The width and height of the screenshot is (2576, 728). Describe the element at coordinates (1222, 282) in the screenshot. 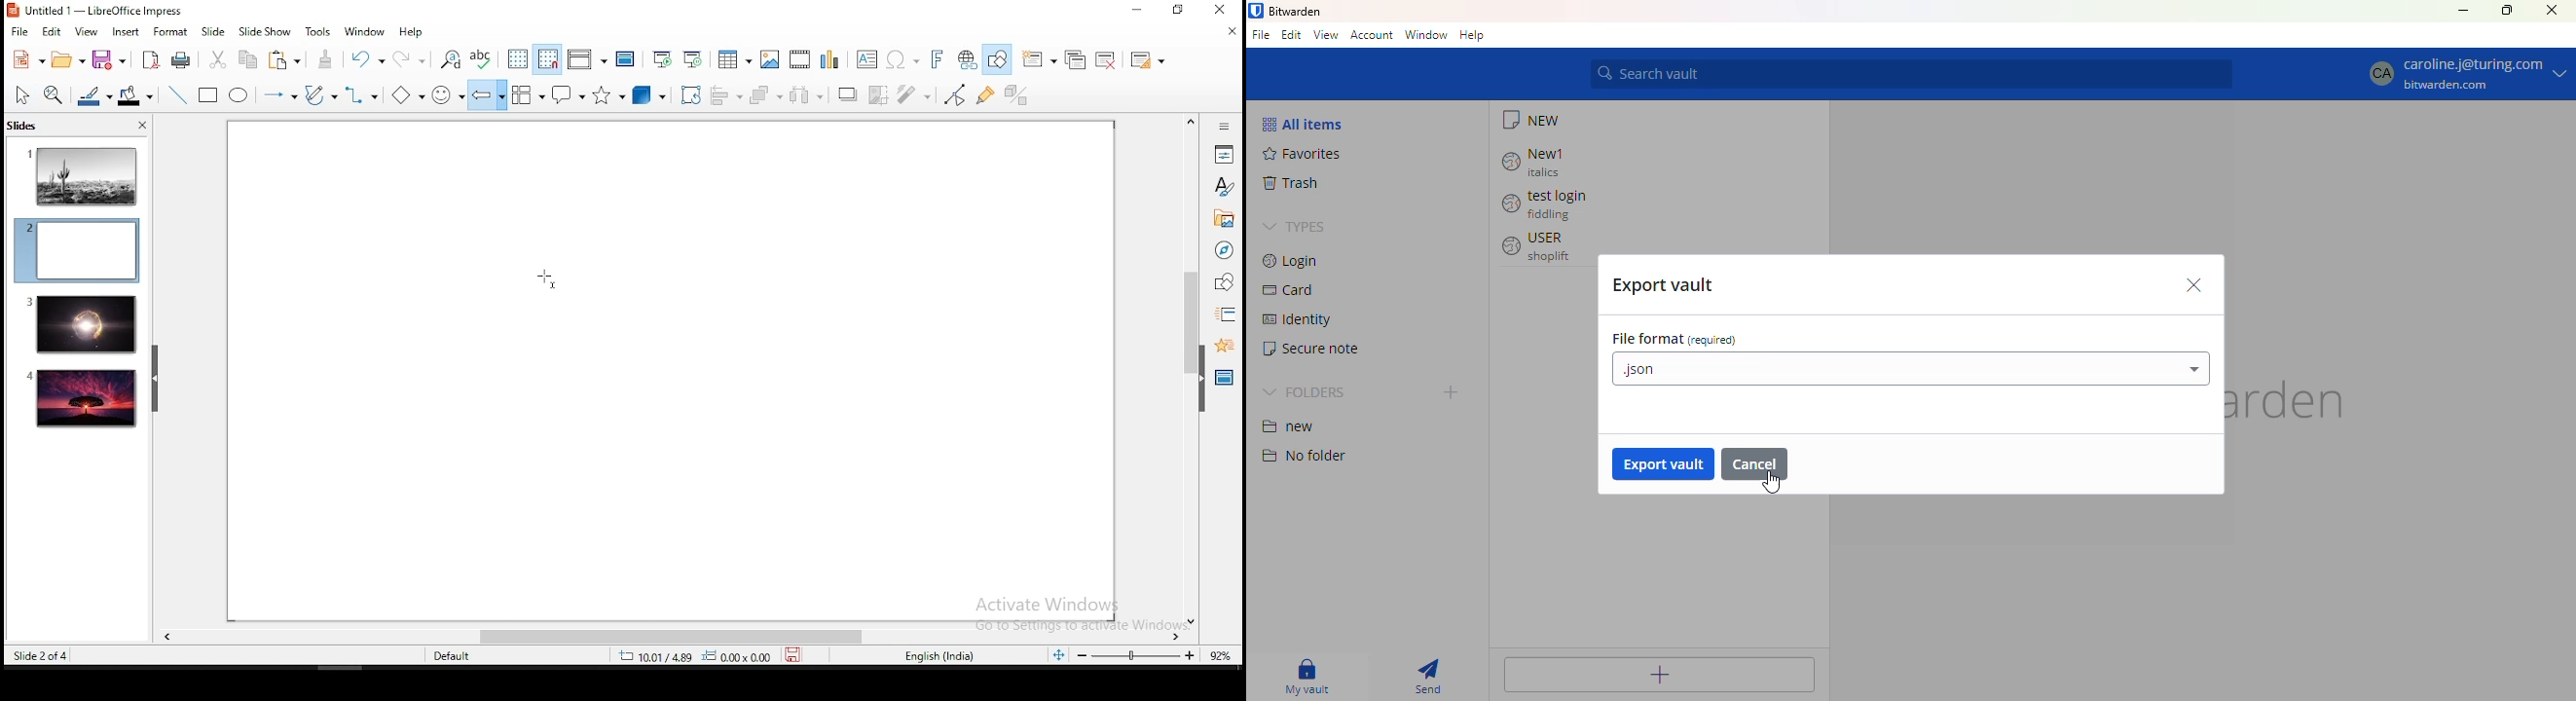

I see `shapes` at that location.